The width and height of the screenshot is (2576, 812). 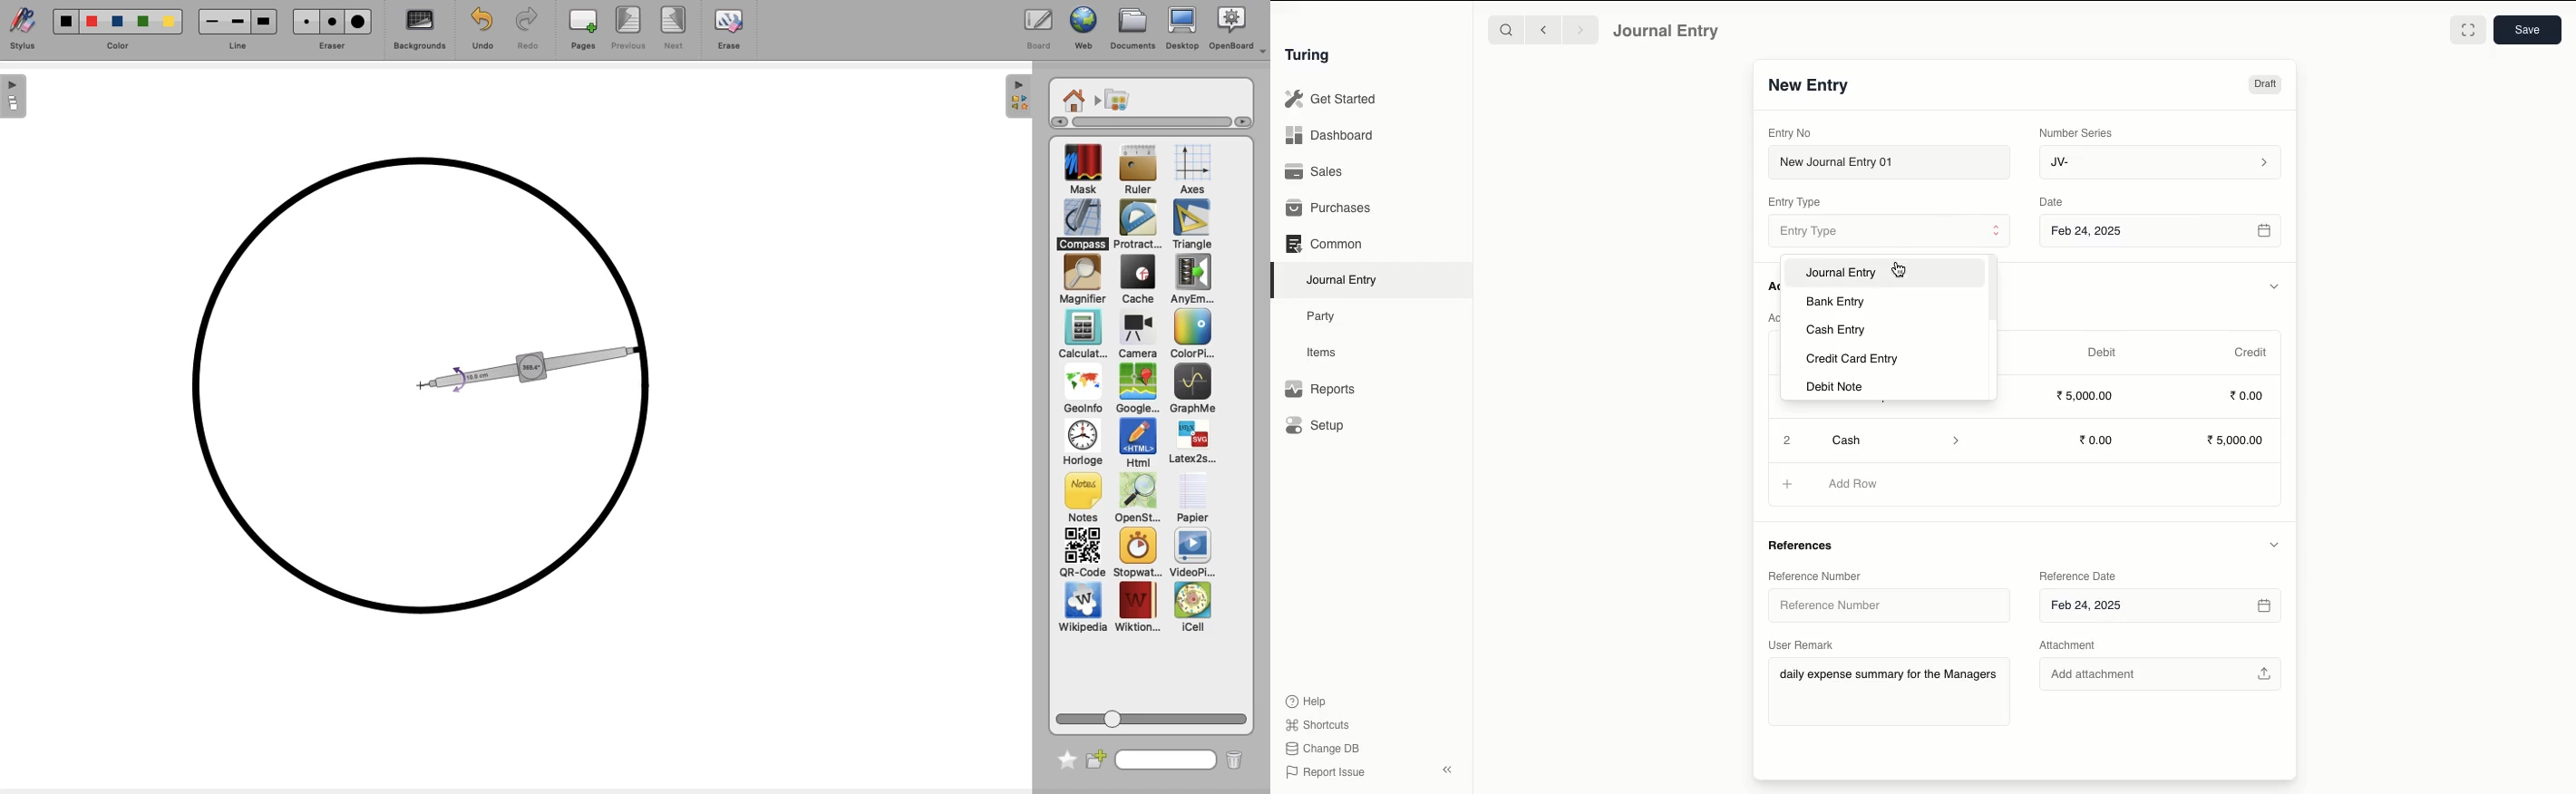 What do you see at coordinates (2240, 441) in the screenshot?
I see `5,000.00` at bounding box center [2240, 441].